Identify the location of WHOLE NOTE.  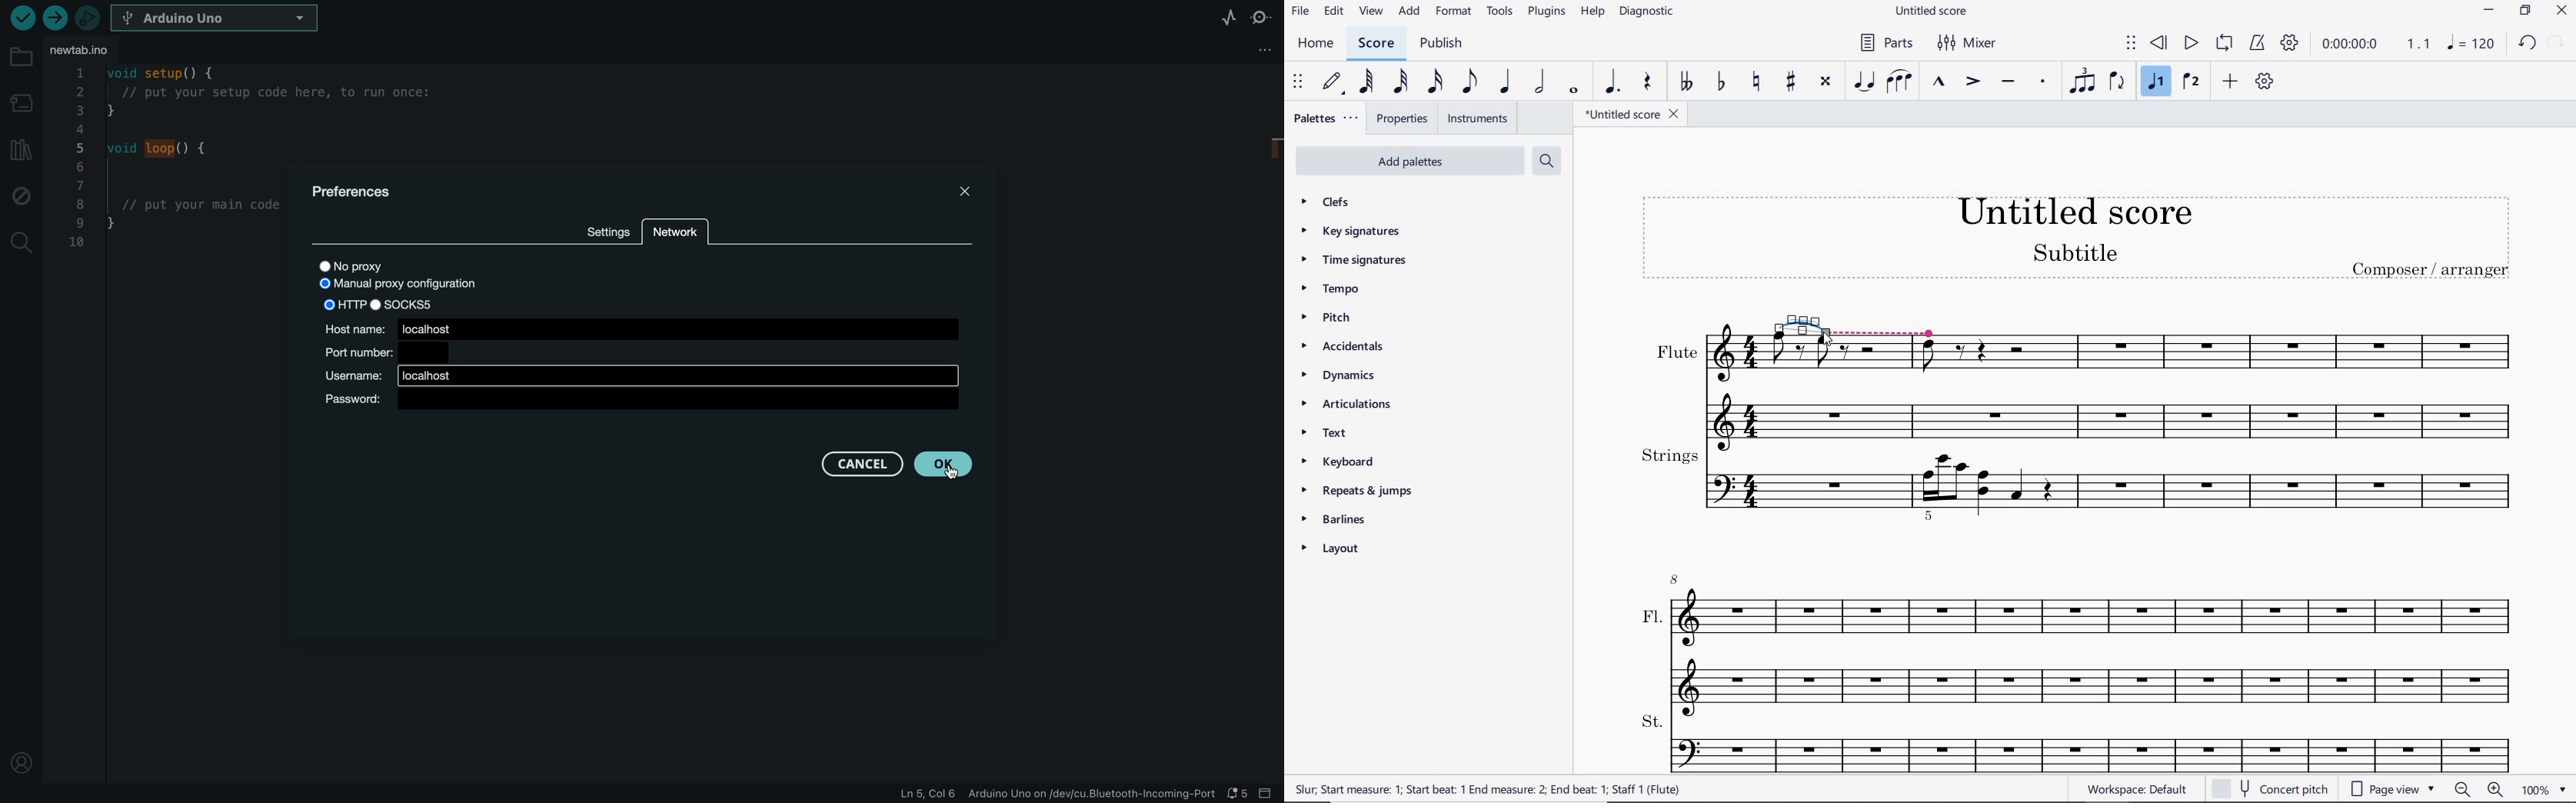
(1575, 92).